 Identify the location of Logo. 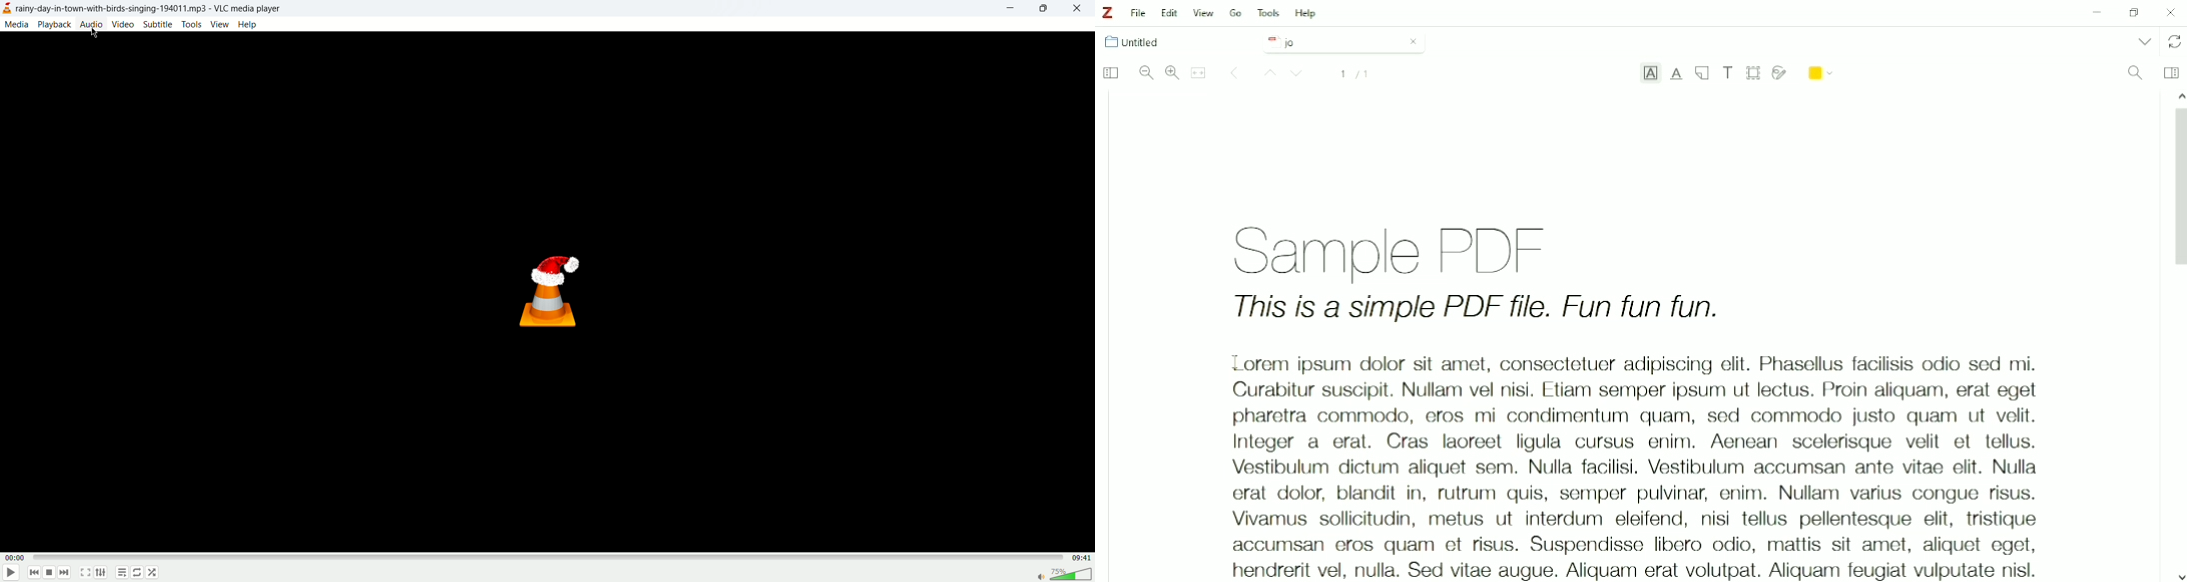
(1107, 13).